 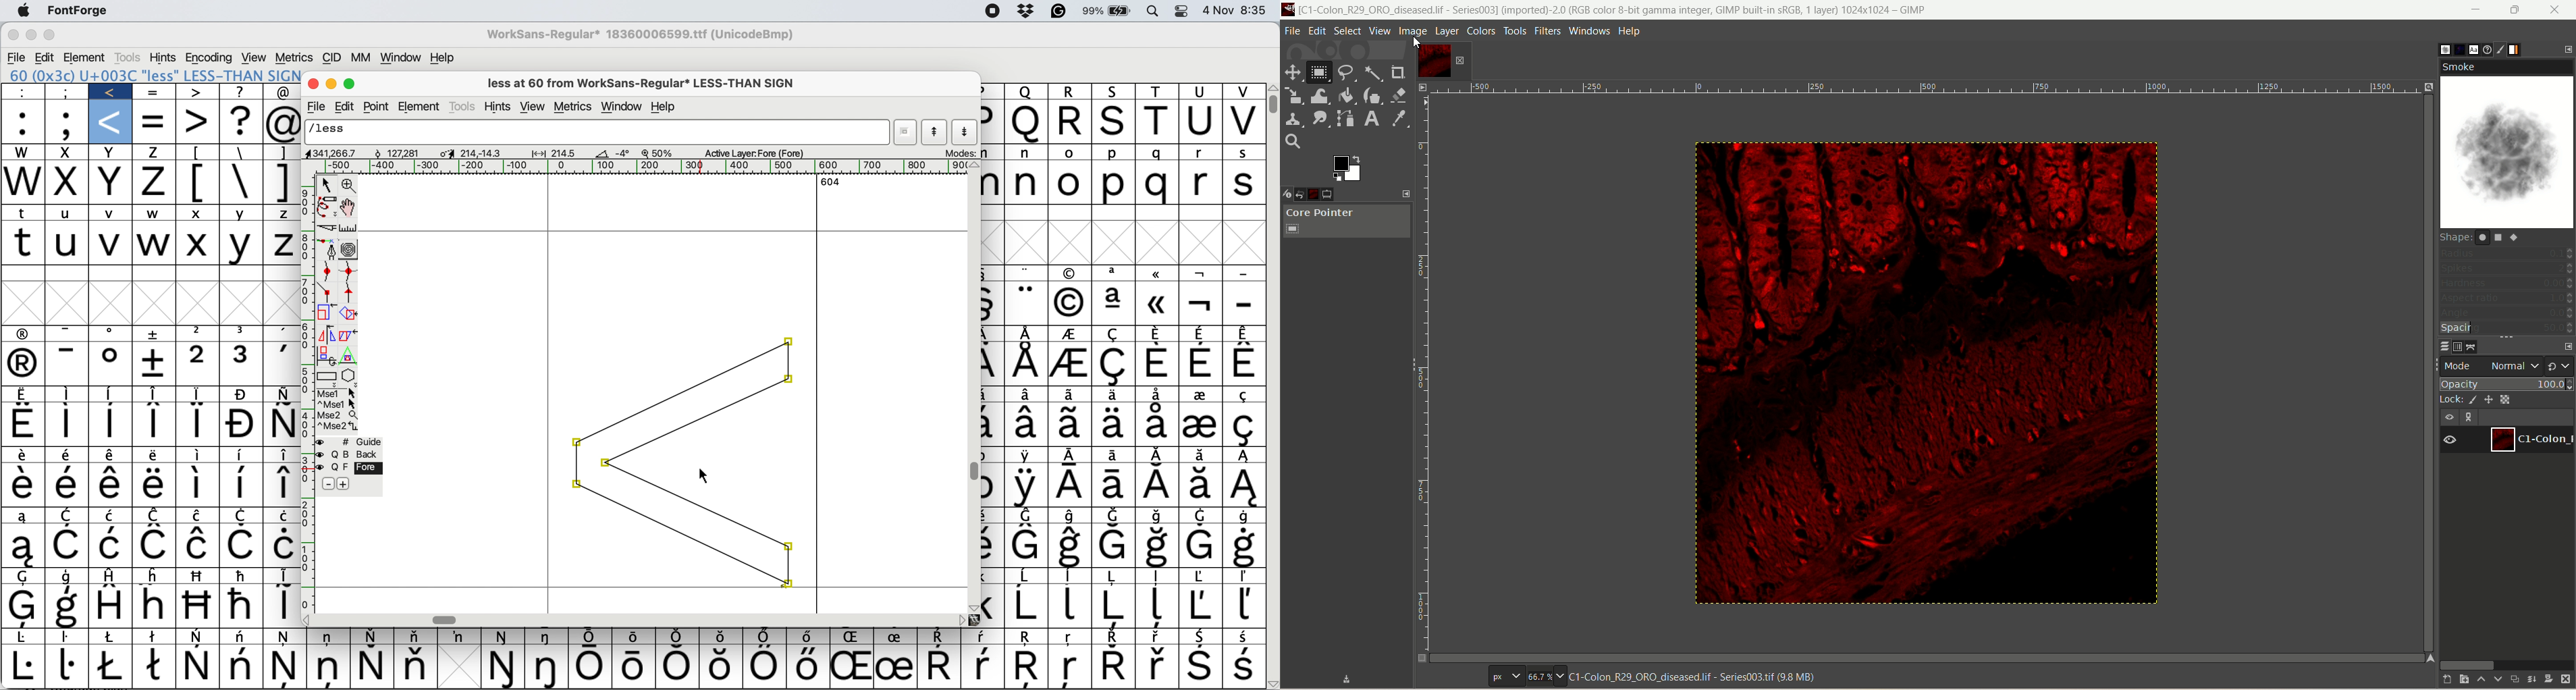 What do you see at coordinates (113, 576) in the screenshot?
I see `Symbol` at bounding box center [113, 576].